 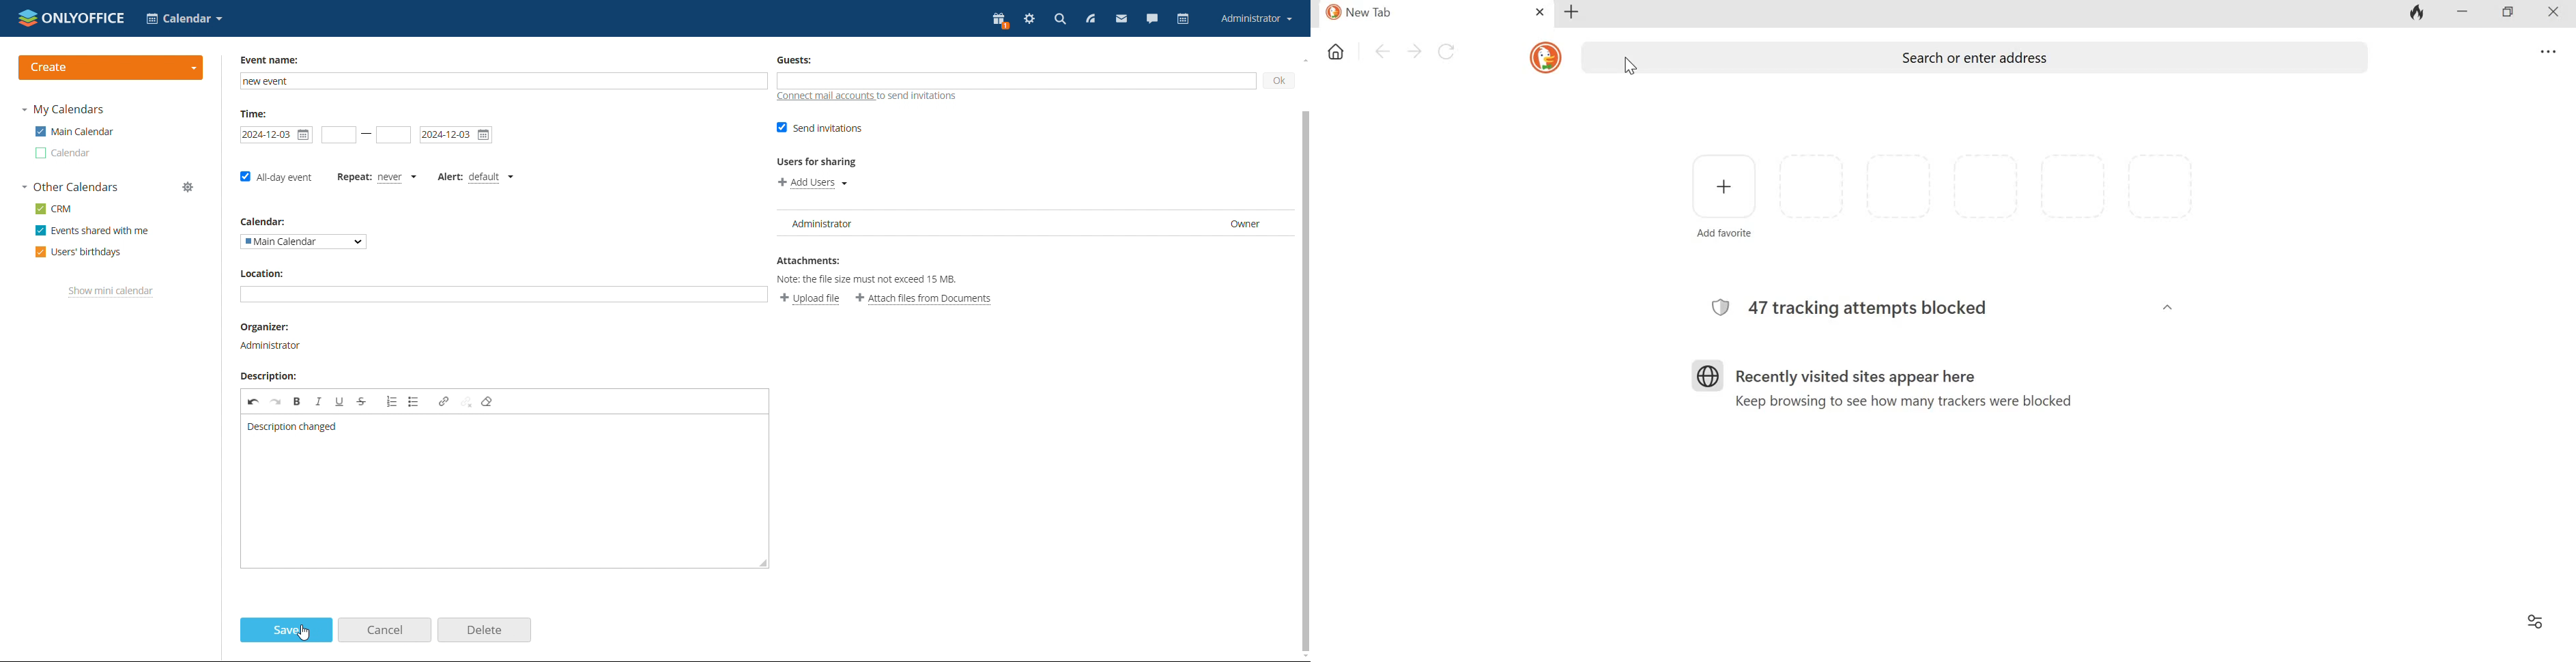 What do you see at coordinates (268, 327) in the screenshot?
I see `Organizer:` at bounding box center [268, 327].